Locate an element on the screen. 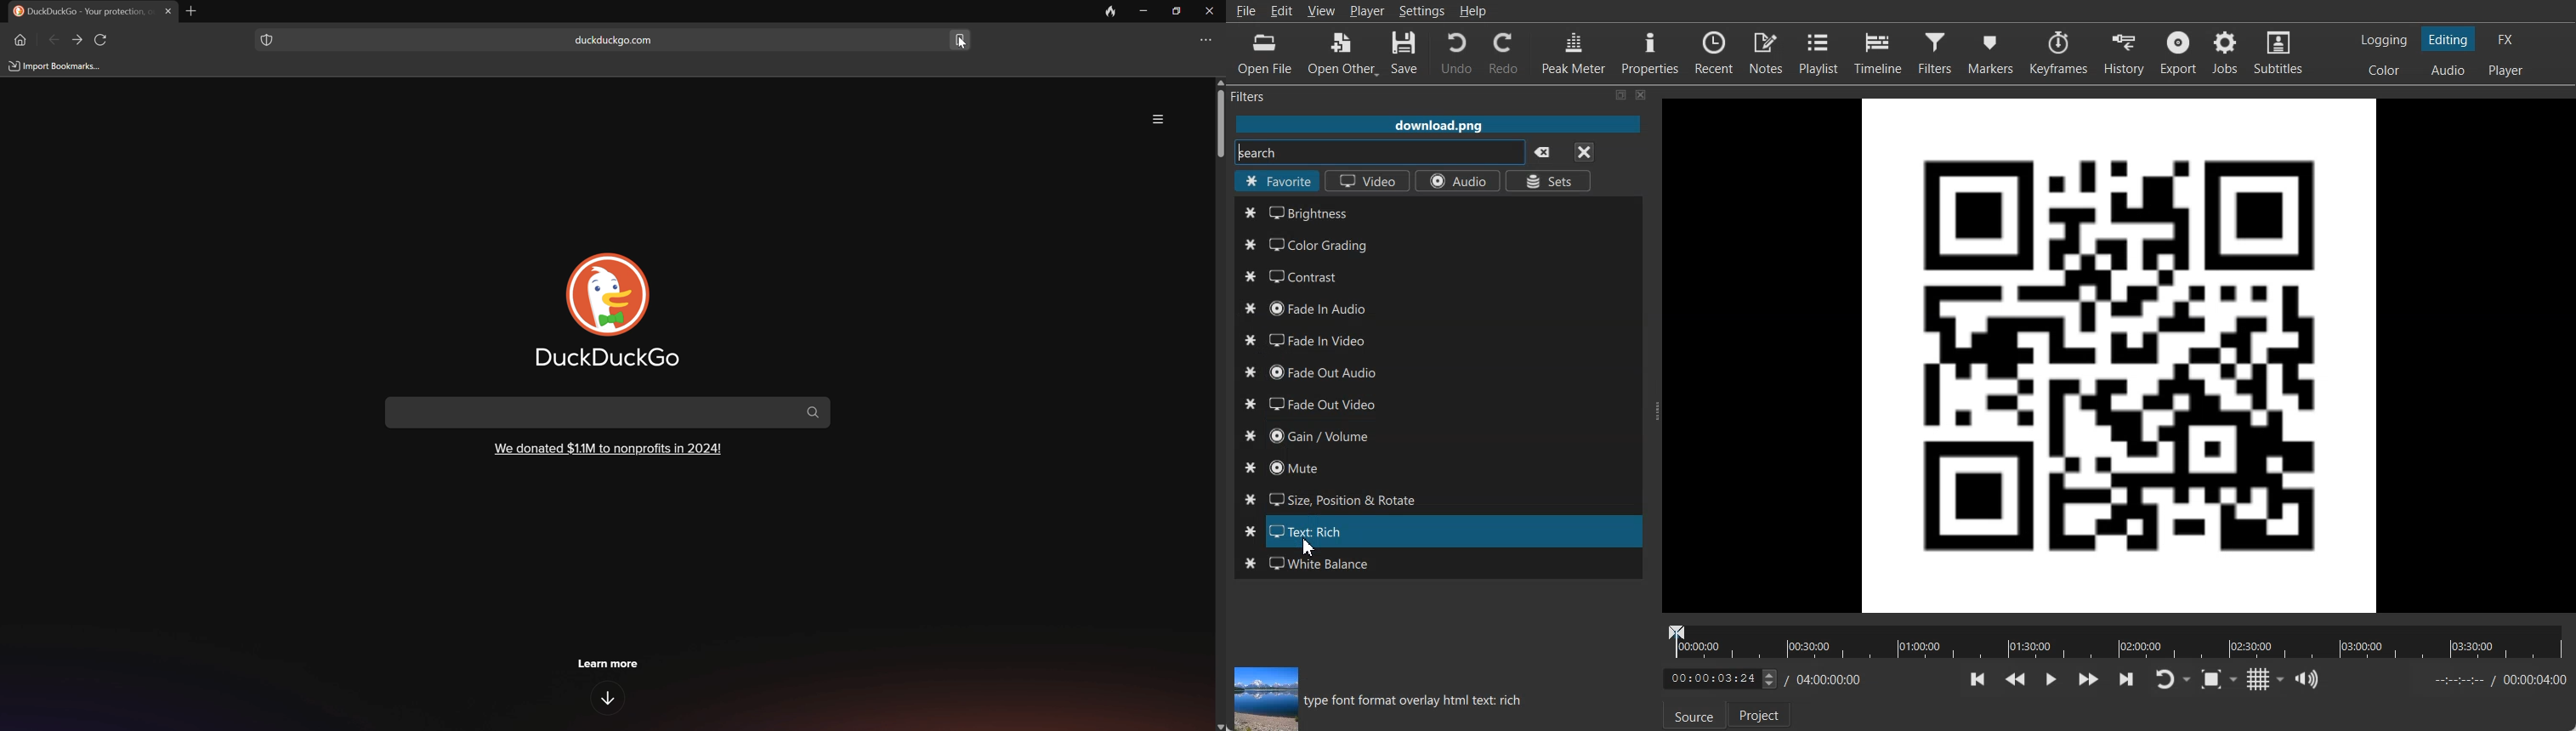  Undo is located at coordinates (1456, 52).